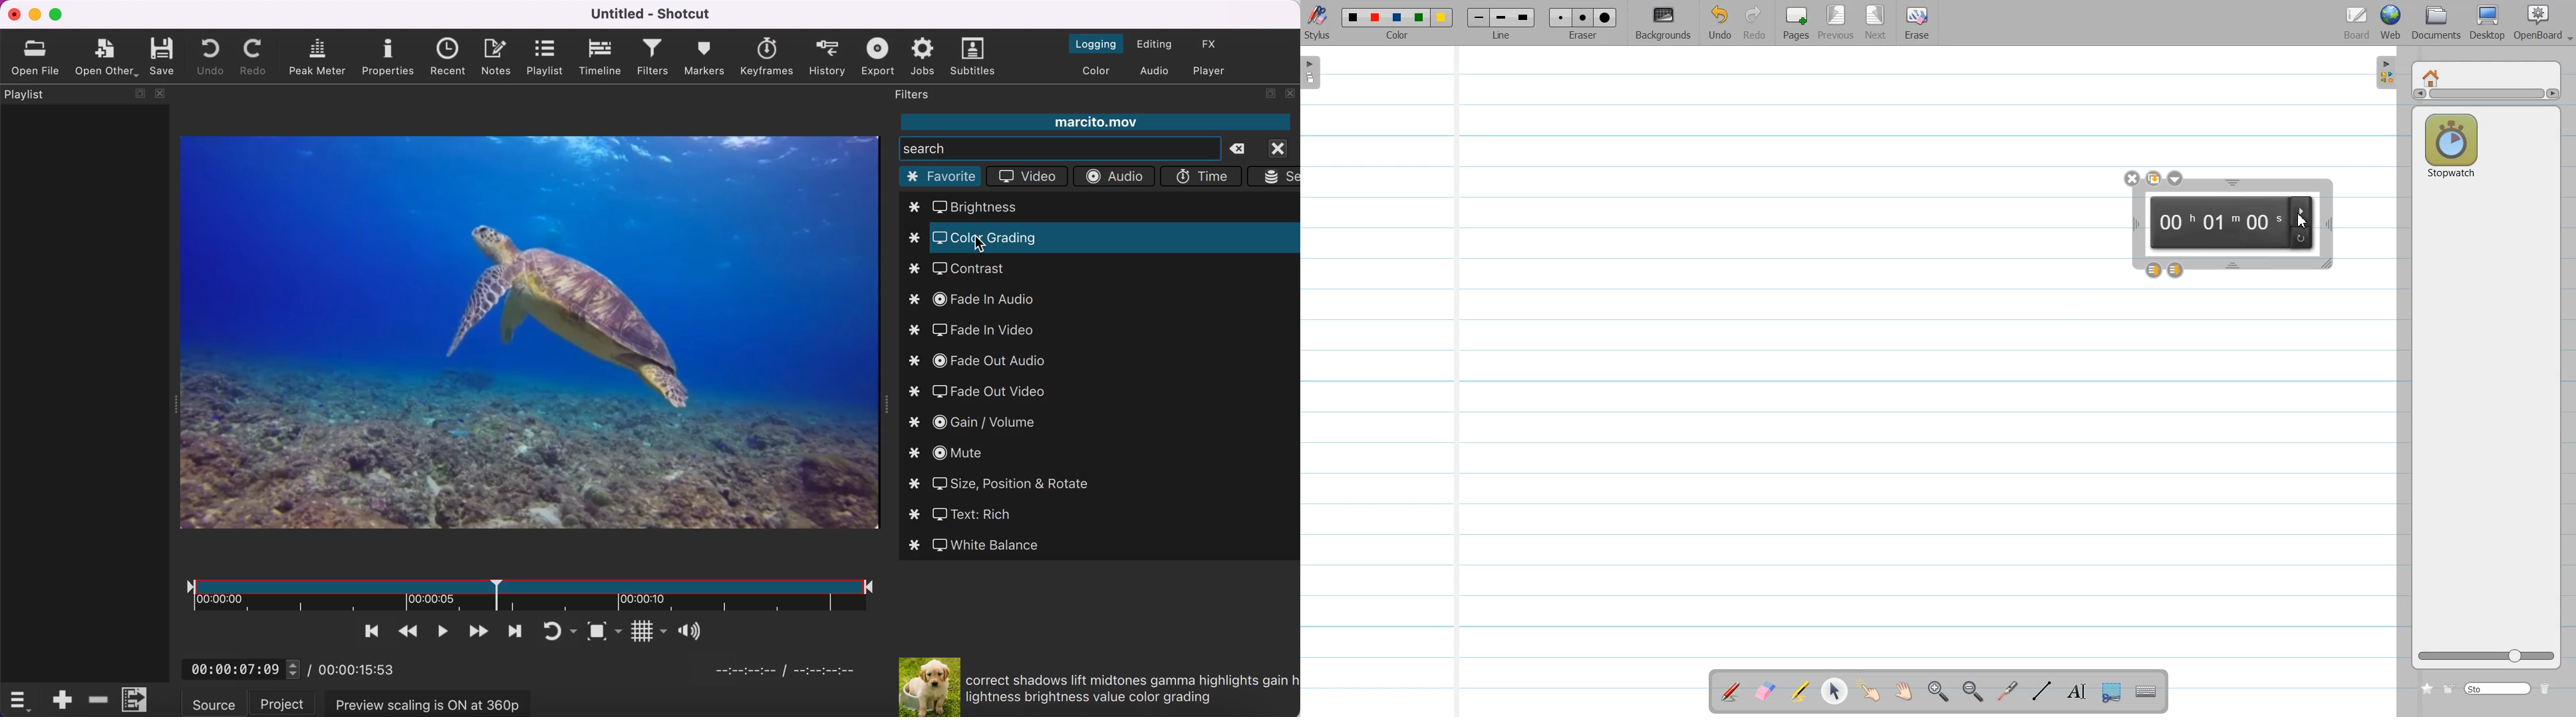 This screenshot has height=728, width=2576. What do you see at coordinates (1275, 177) in the screenshot?
I see `sets` at bounding box center [1275, 177].